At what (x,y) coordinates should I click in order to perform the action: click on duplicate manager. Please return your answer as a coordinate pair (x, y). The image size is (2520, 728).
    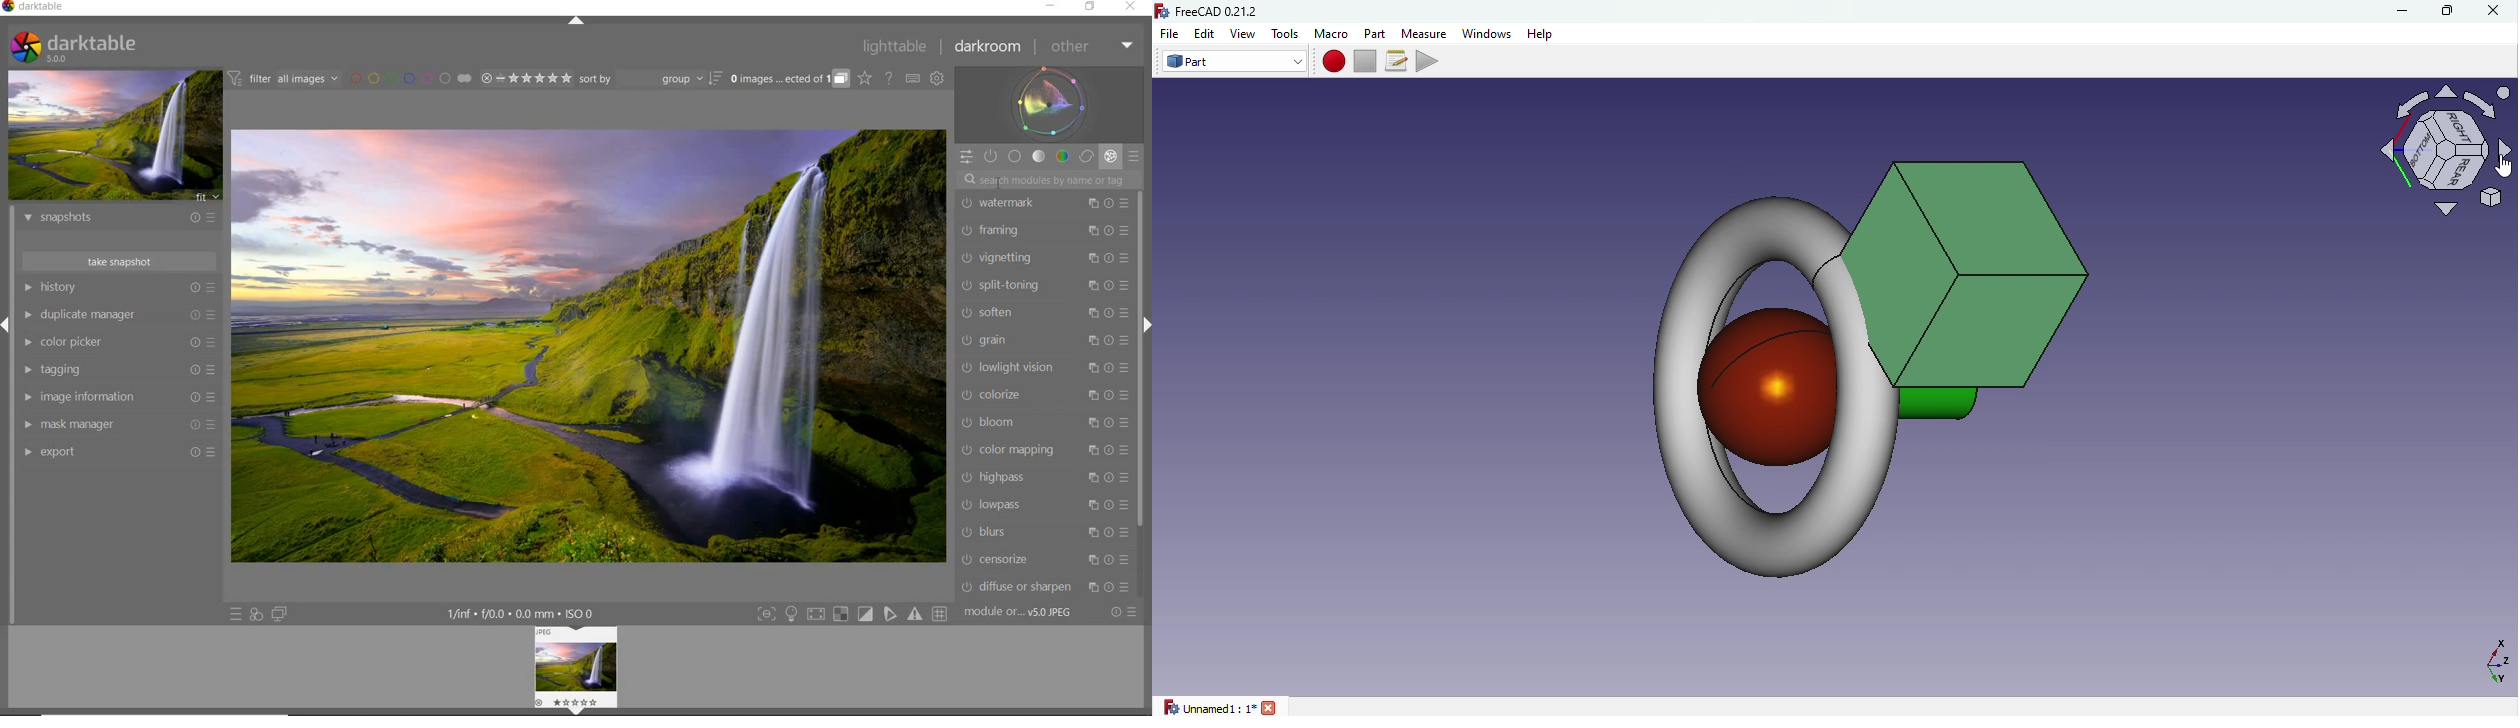
    Looking at the image, I should click on (119, 314).